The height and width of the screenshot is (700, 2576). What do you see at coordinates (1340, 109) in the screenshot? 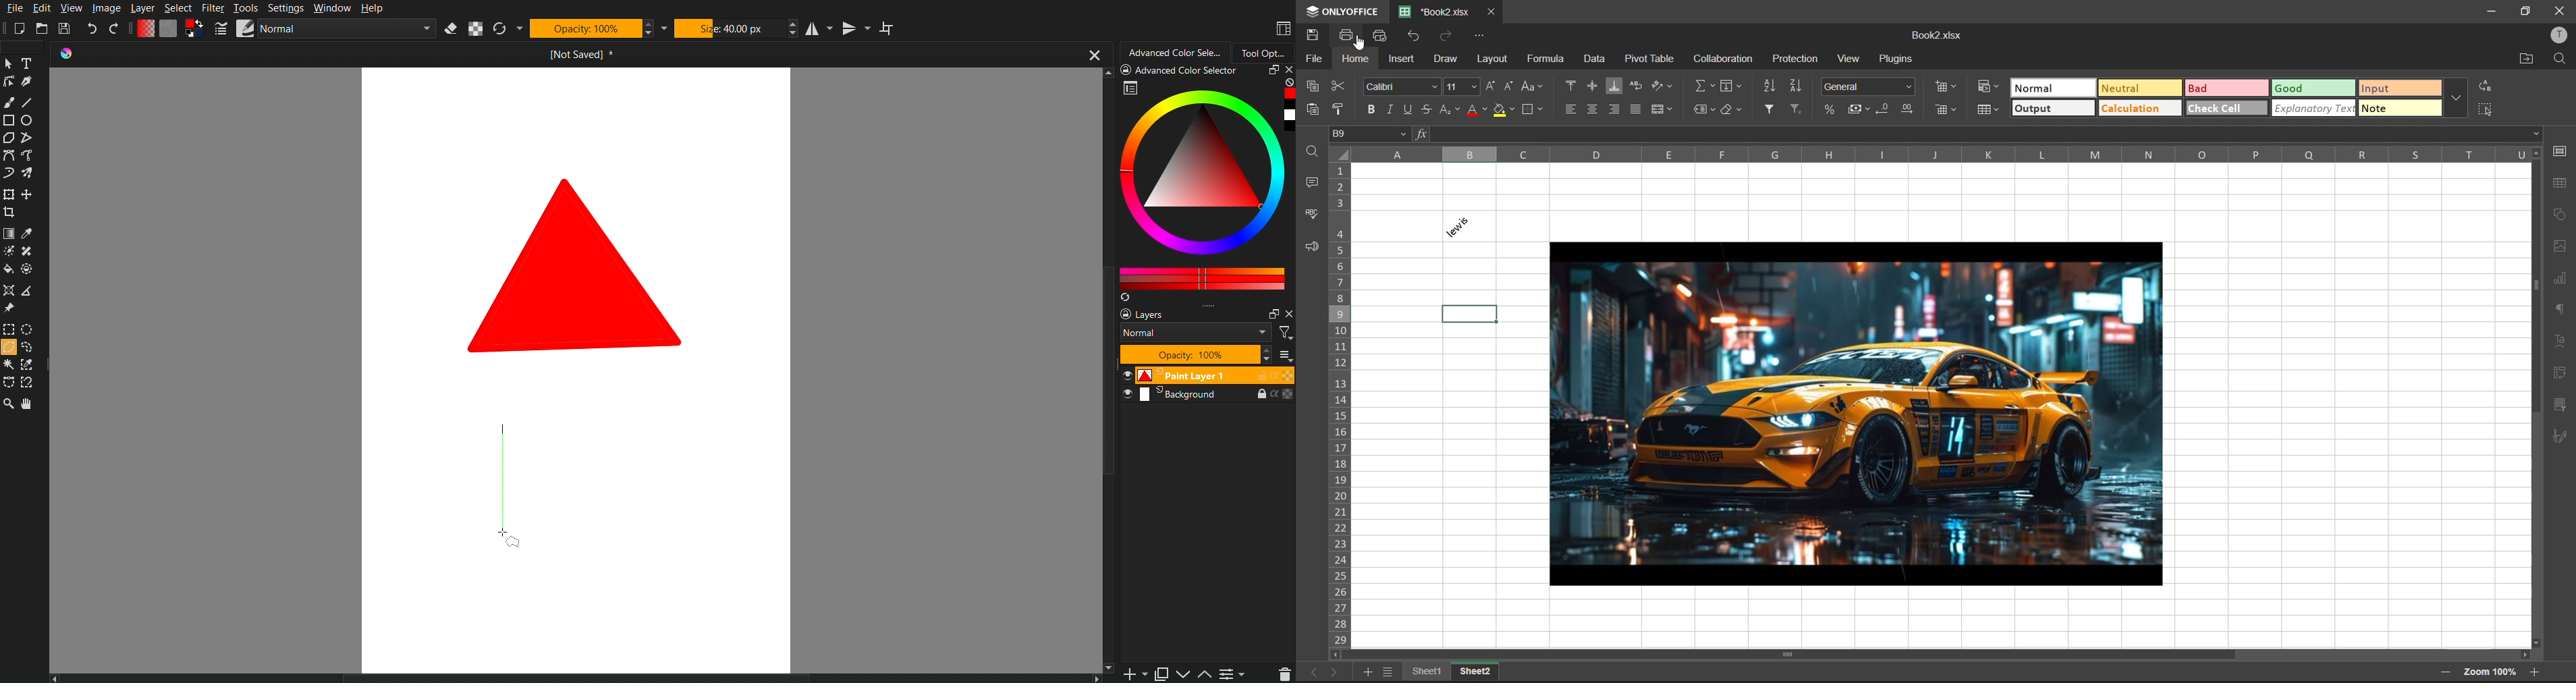
I see `copy style` at bounding box center [1340, 109].